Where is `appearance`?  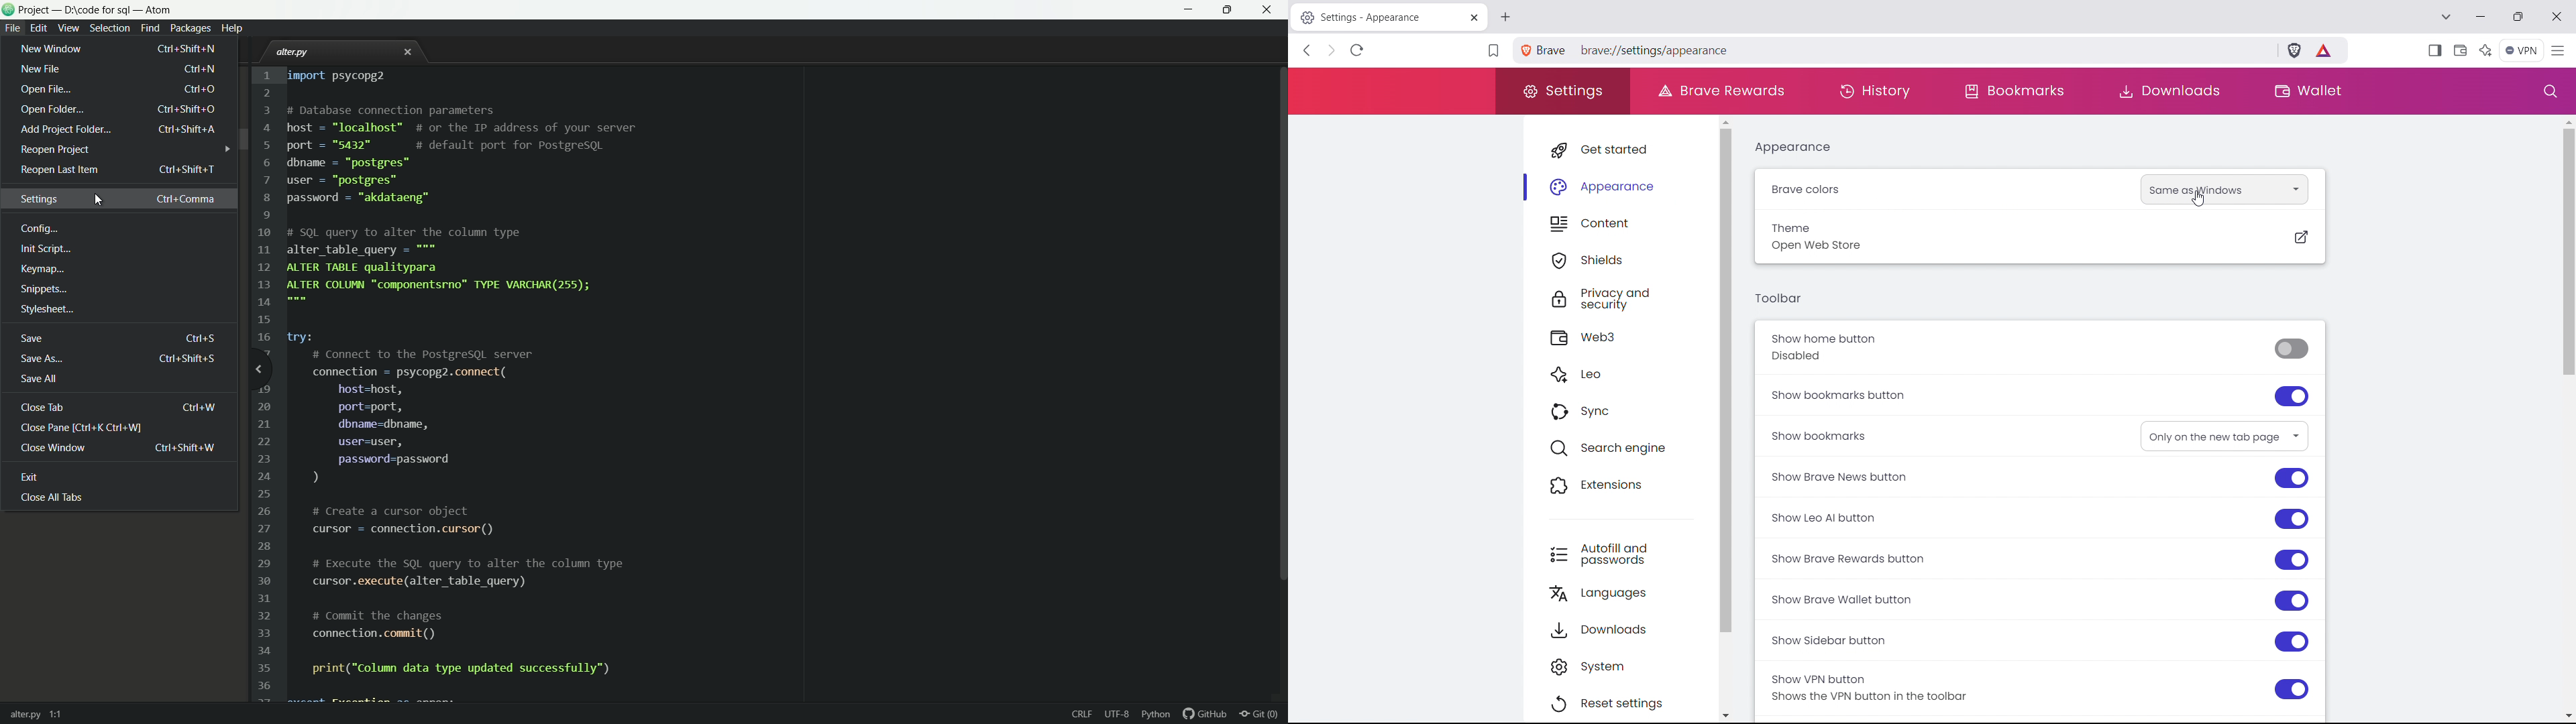 appearance is located at coordinates (1628, 183).